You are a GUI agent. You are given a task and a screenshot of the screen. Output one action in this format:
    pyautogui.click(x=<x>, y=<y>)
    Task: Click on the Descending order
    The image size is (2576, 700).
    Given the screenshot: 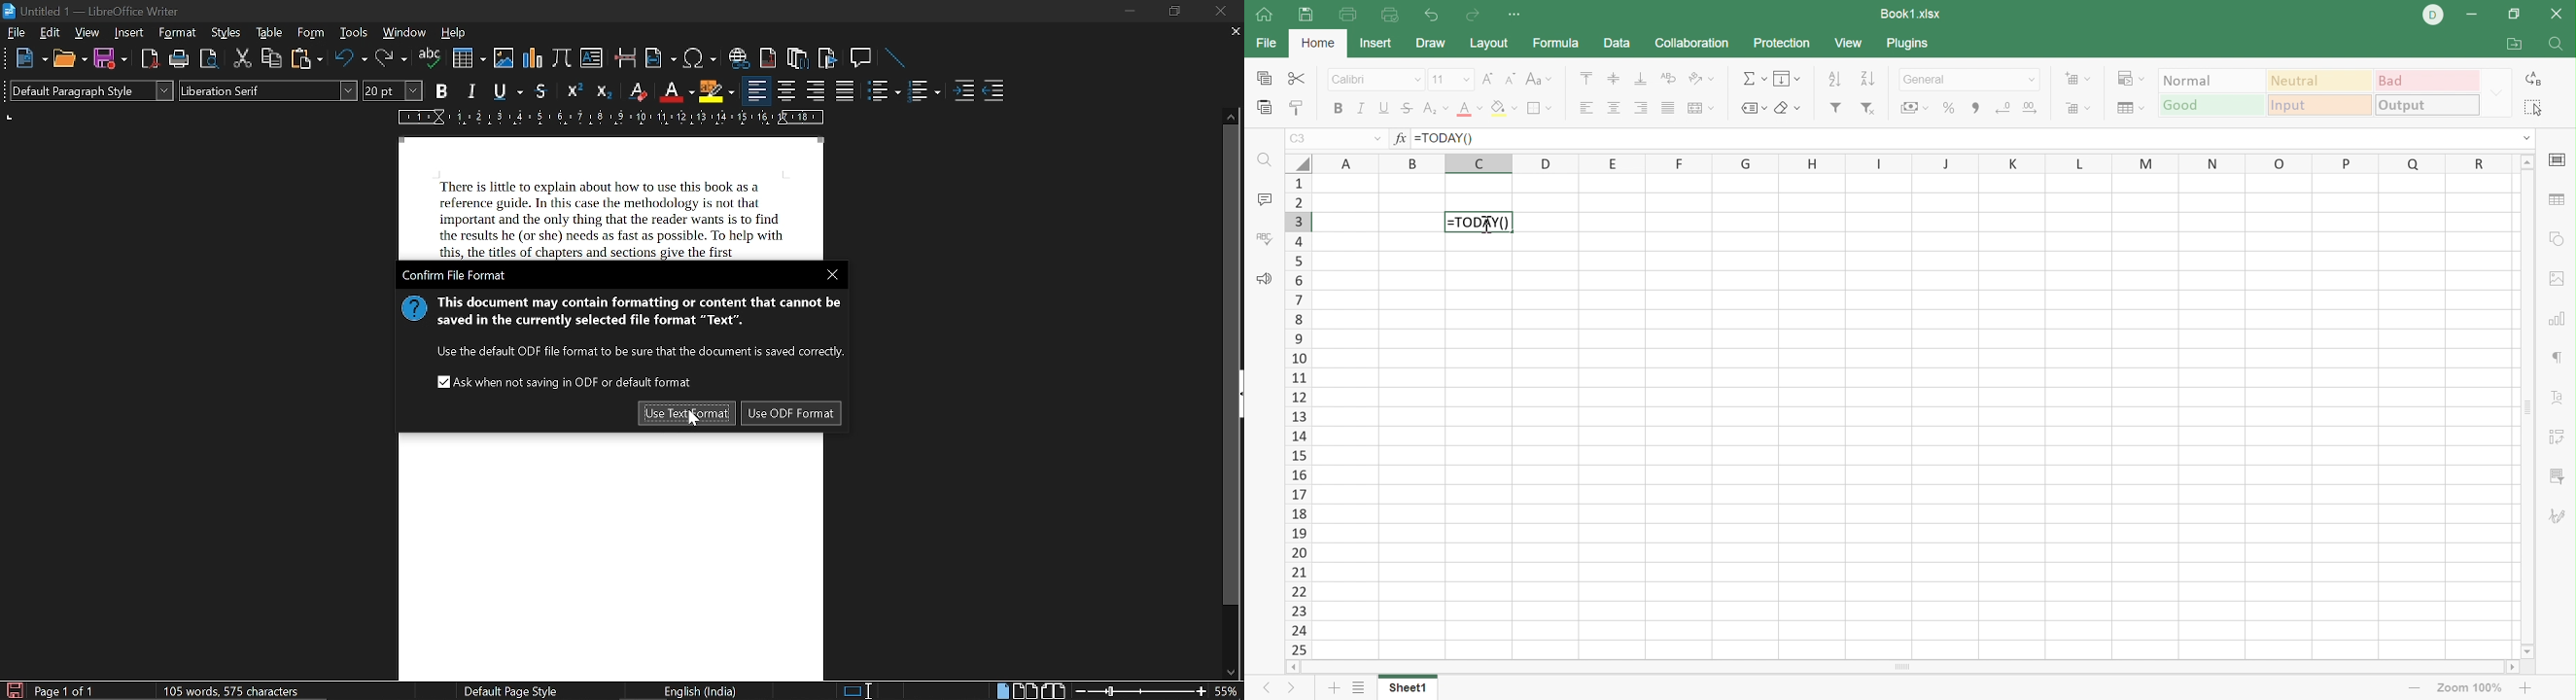 What is the action you would take?
    pyautogui.click(x=1871, y=78)
    